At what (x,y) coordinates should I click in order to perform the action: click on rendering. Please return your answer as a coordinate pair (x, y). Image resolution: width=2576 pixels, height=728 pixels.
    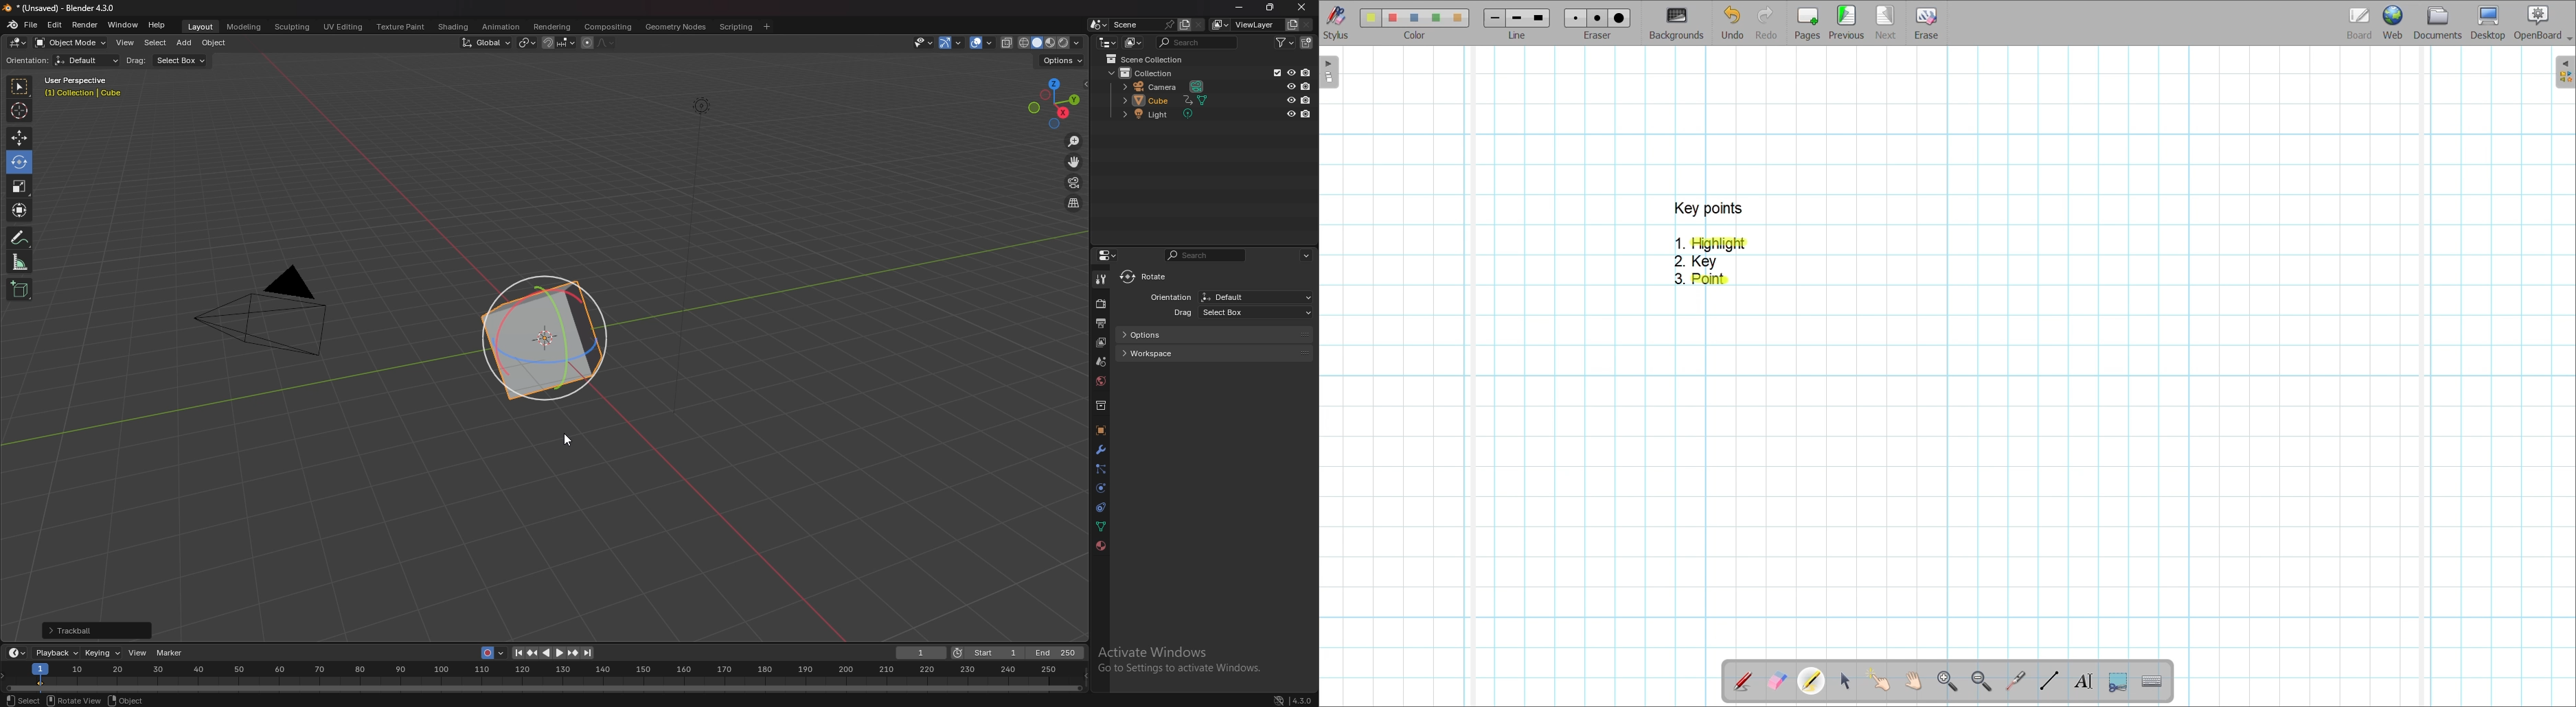
    Looking at the image, I should click on (551, 26).